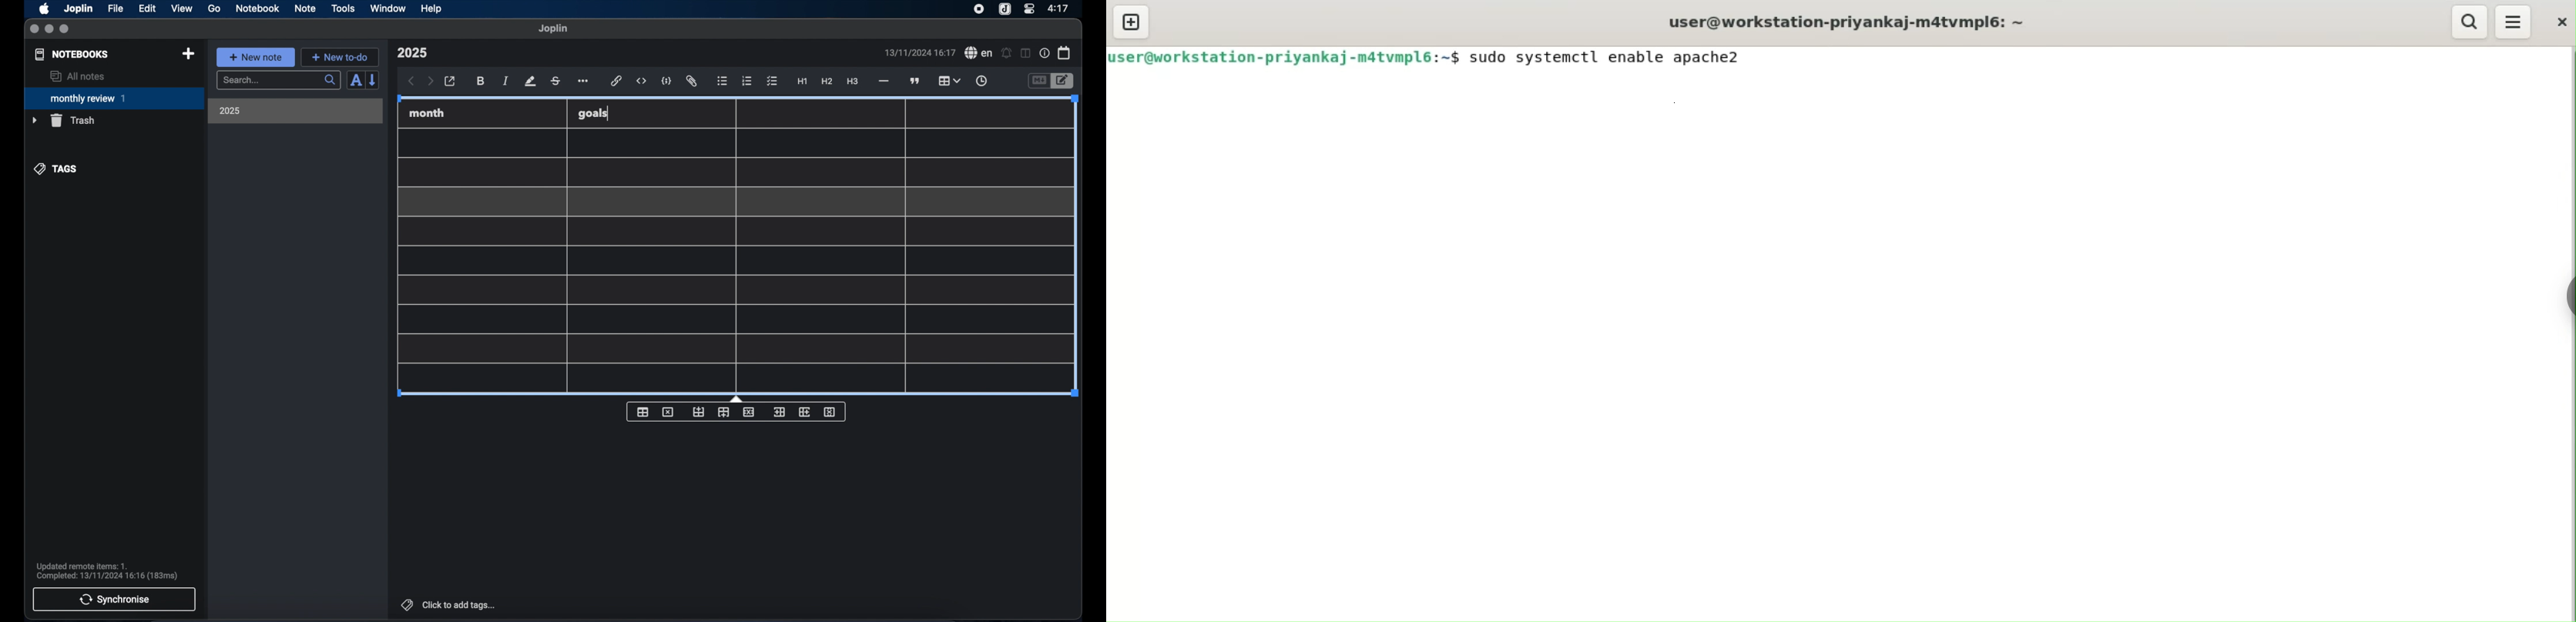 This screenshot has height=644, width=2576. What do you see at coordinates (1007, 54) in the screenshot?
I see `set alarm` at bounding box center [1007, 54].